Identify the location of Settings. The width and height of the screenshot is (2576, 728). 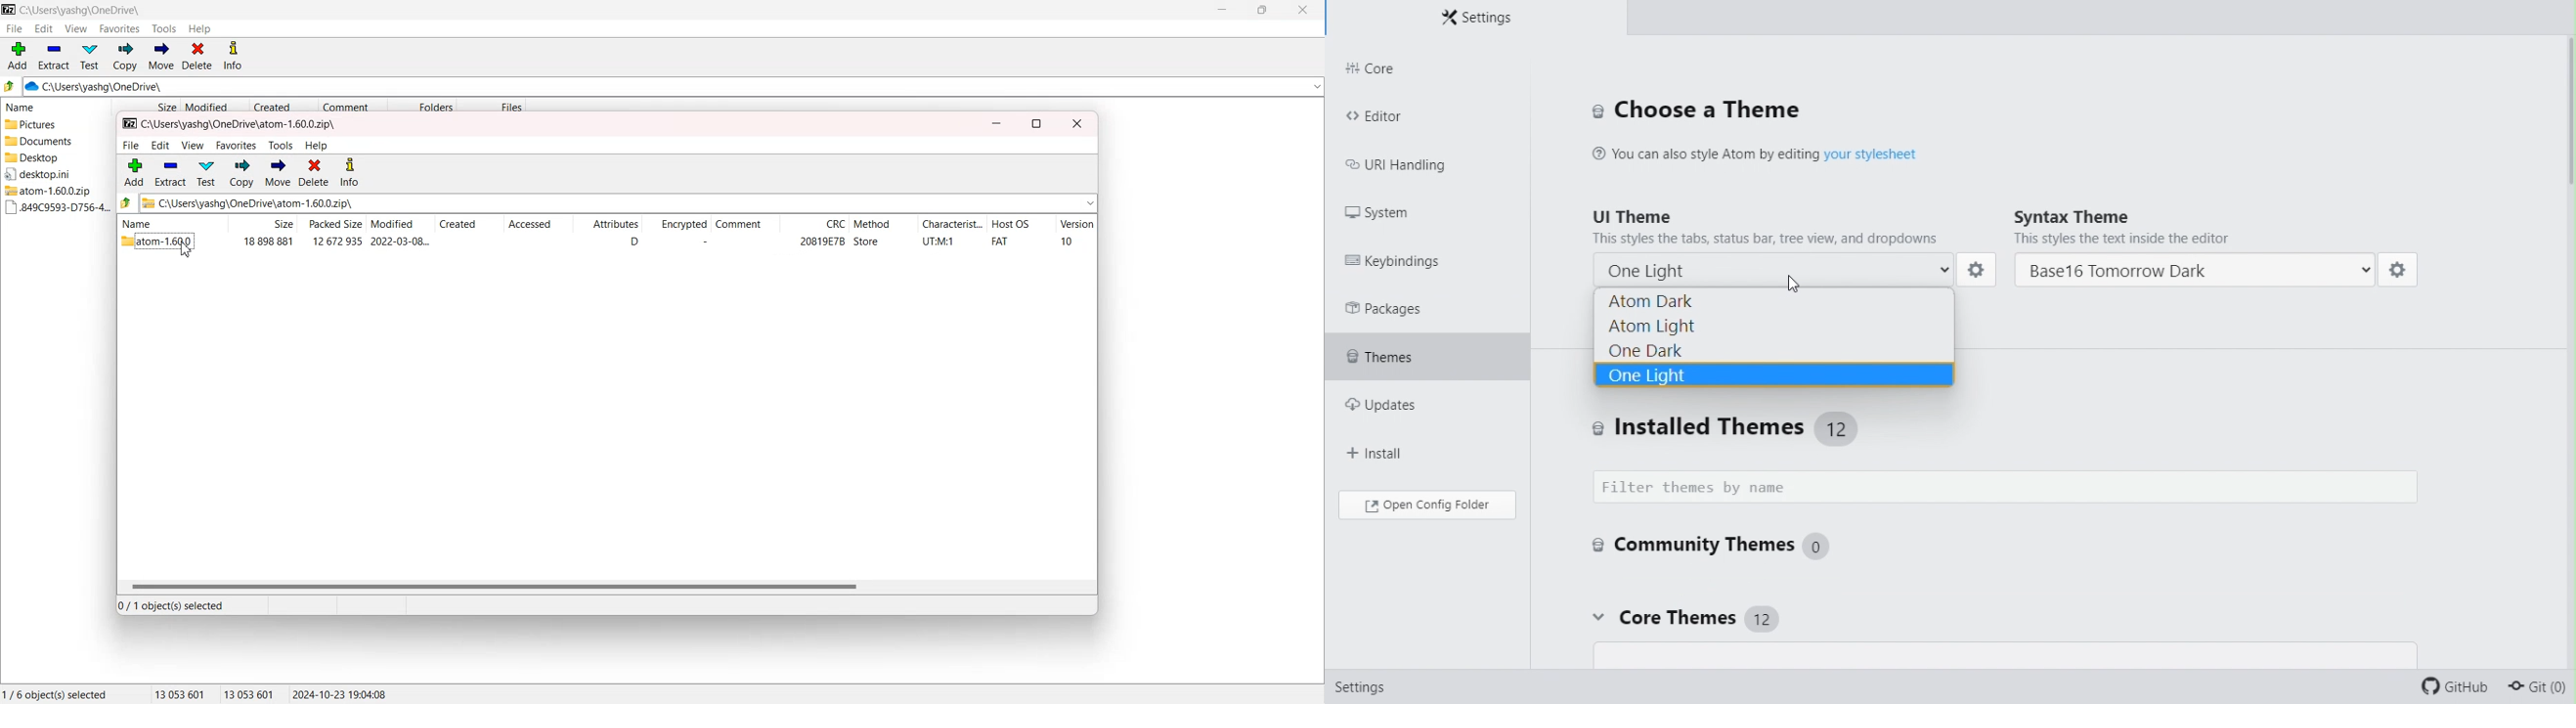
(1359, 692).